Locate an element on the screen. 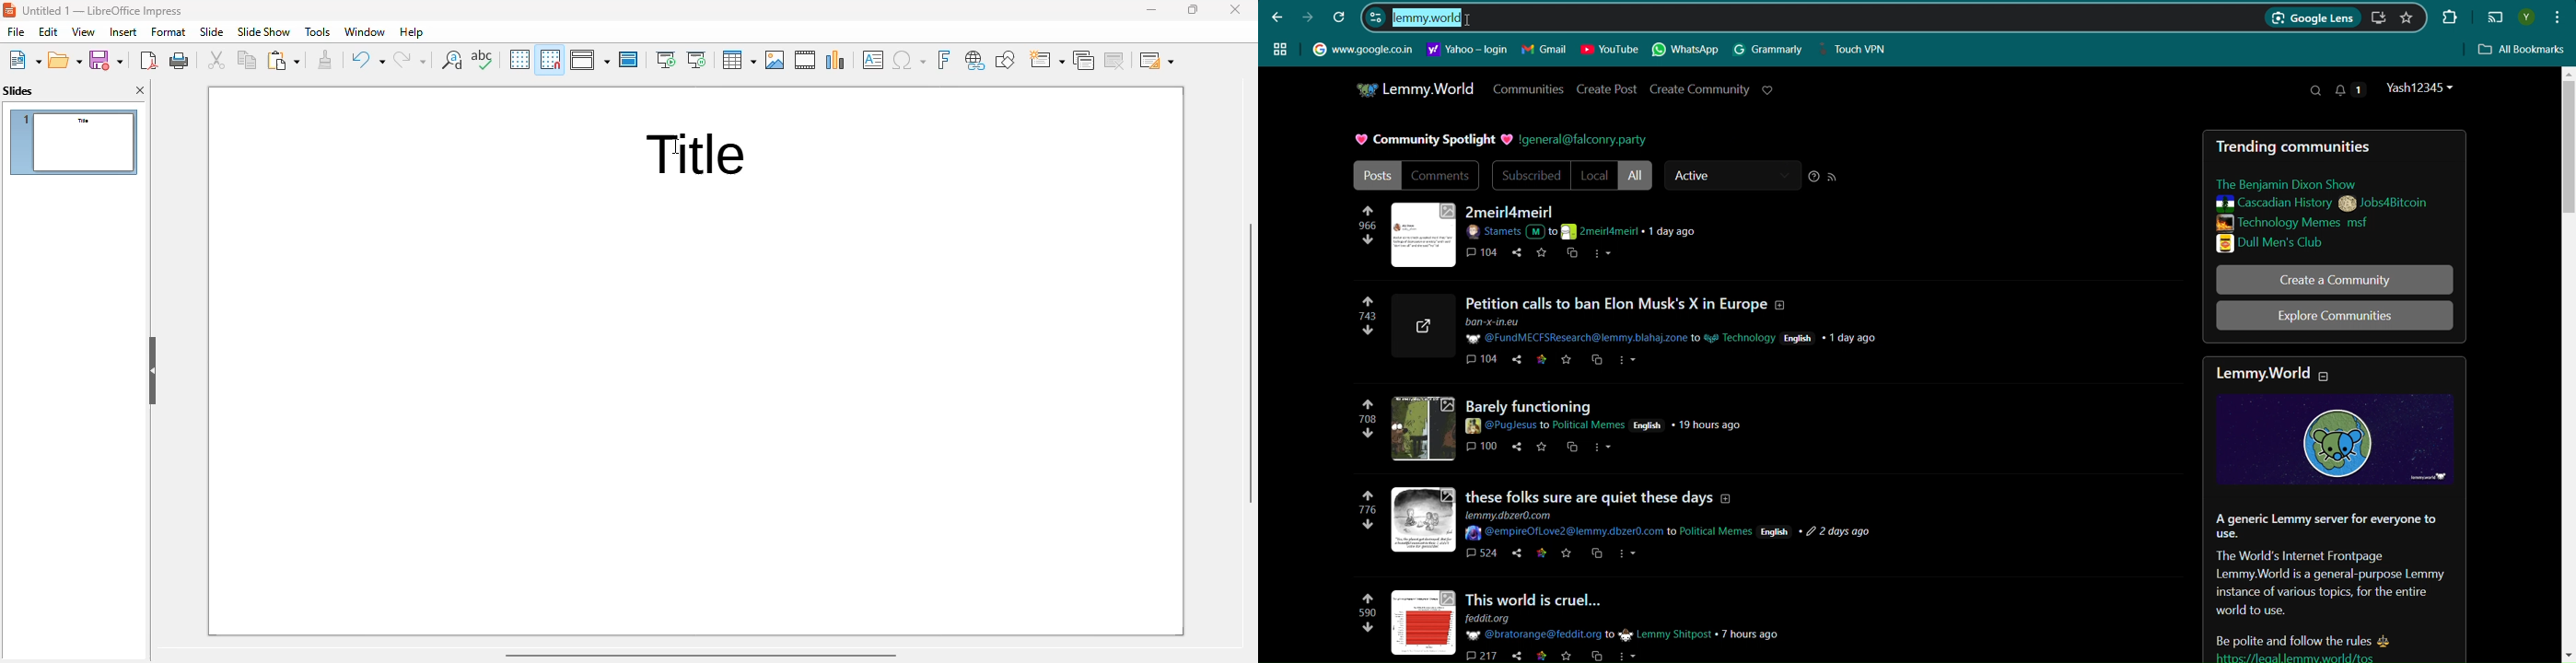 The image size is (2576, 672). image is located at coordinates (1421, 428).